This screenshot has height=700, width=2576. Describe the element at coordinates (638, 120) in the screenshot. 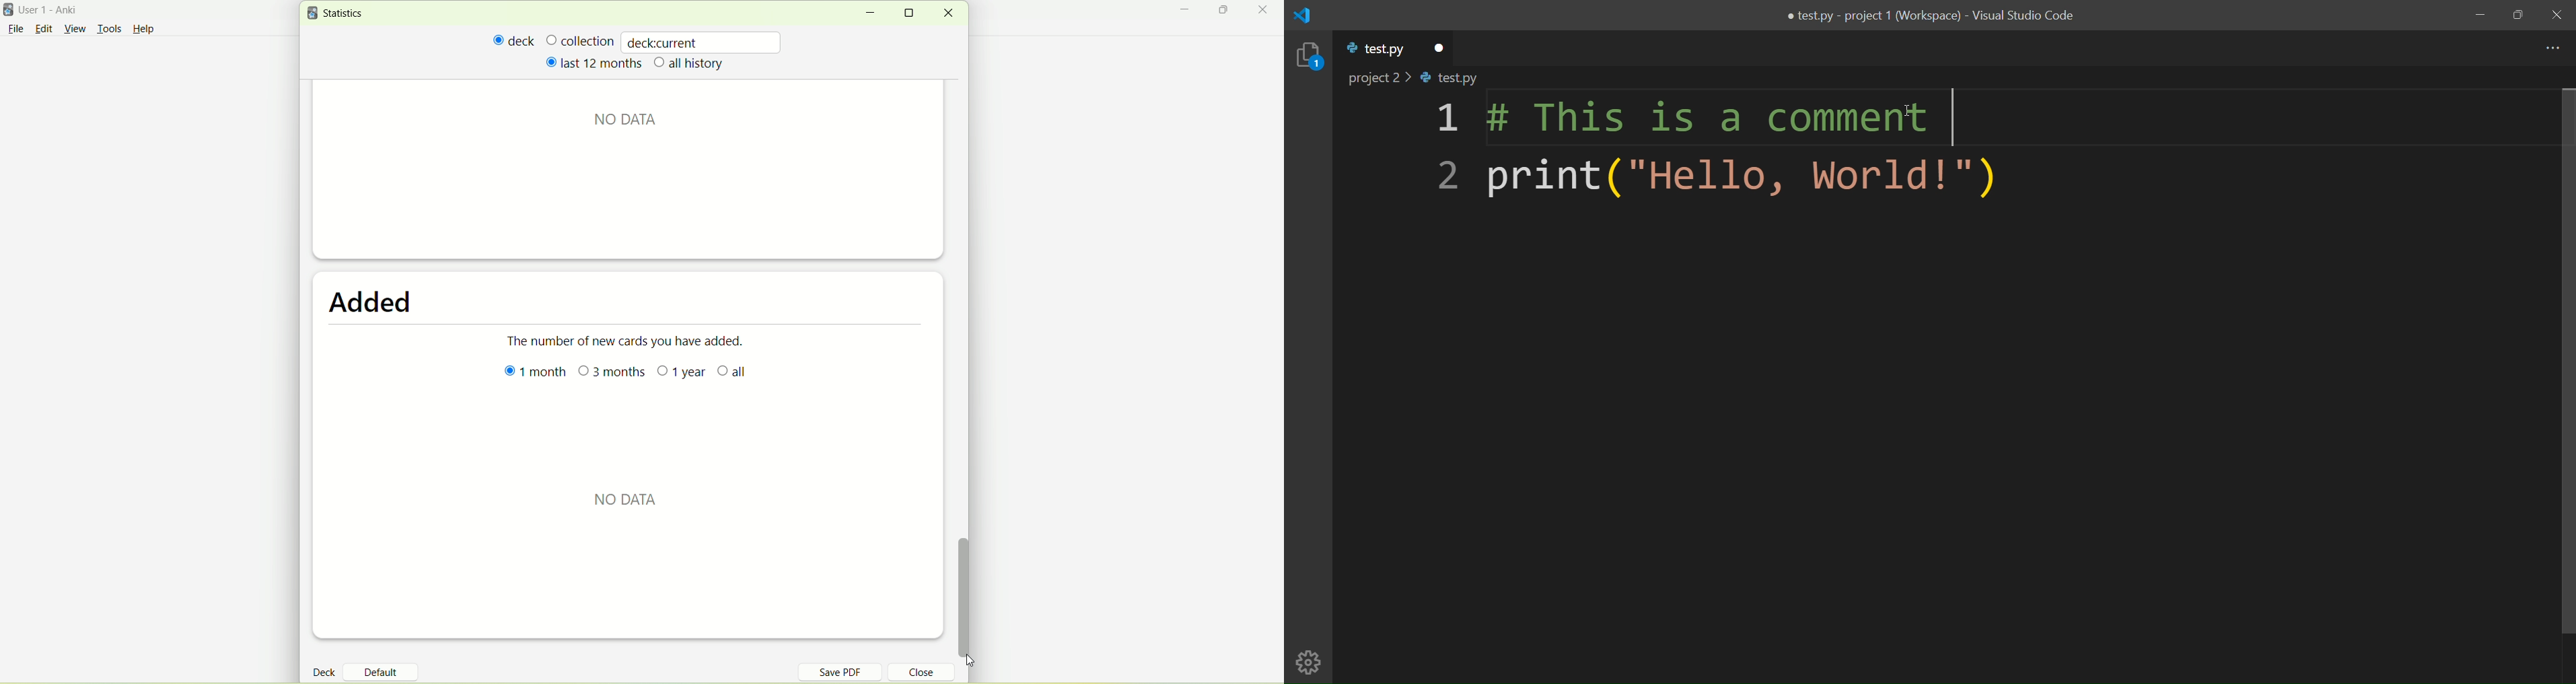

I see `text` at that location.